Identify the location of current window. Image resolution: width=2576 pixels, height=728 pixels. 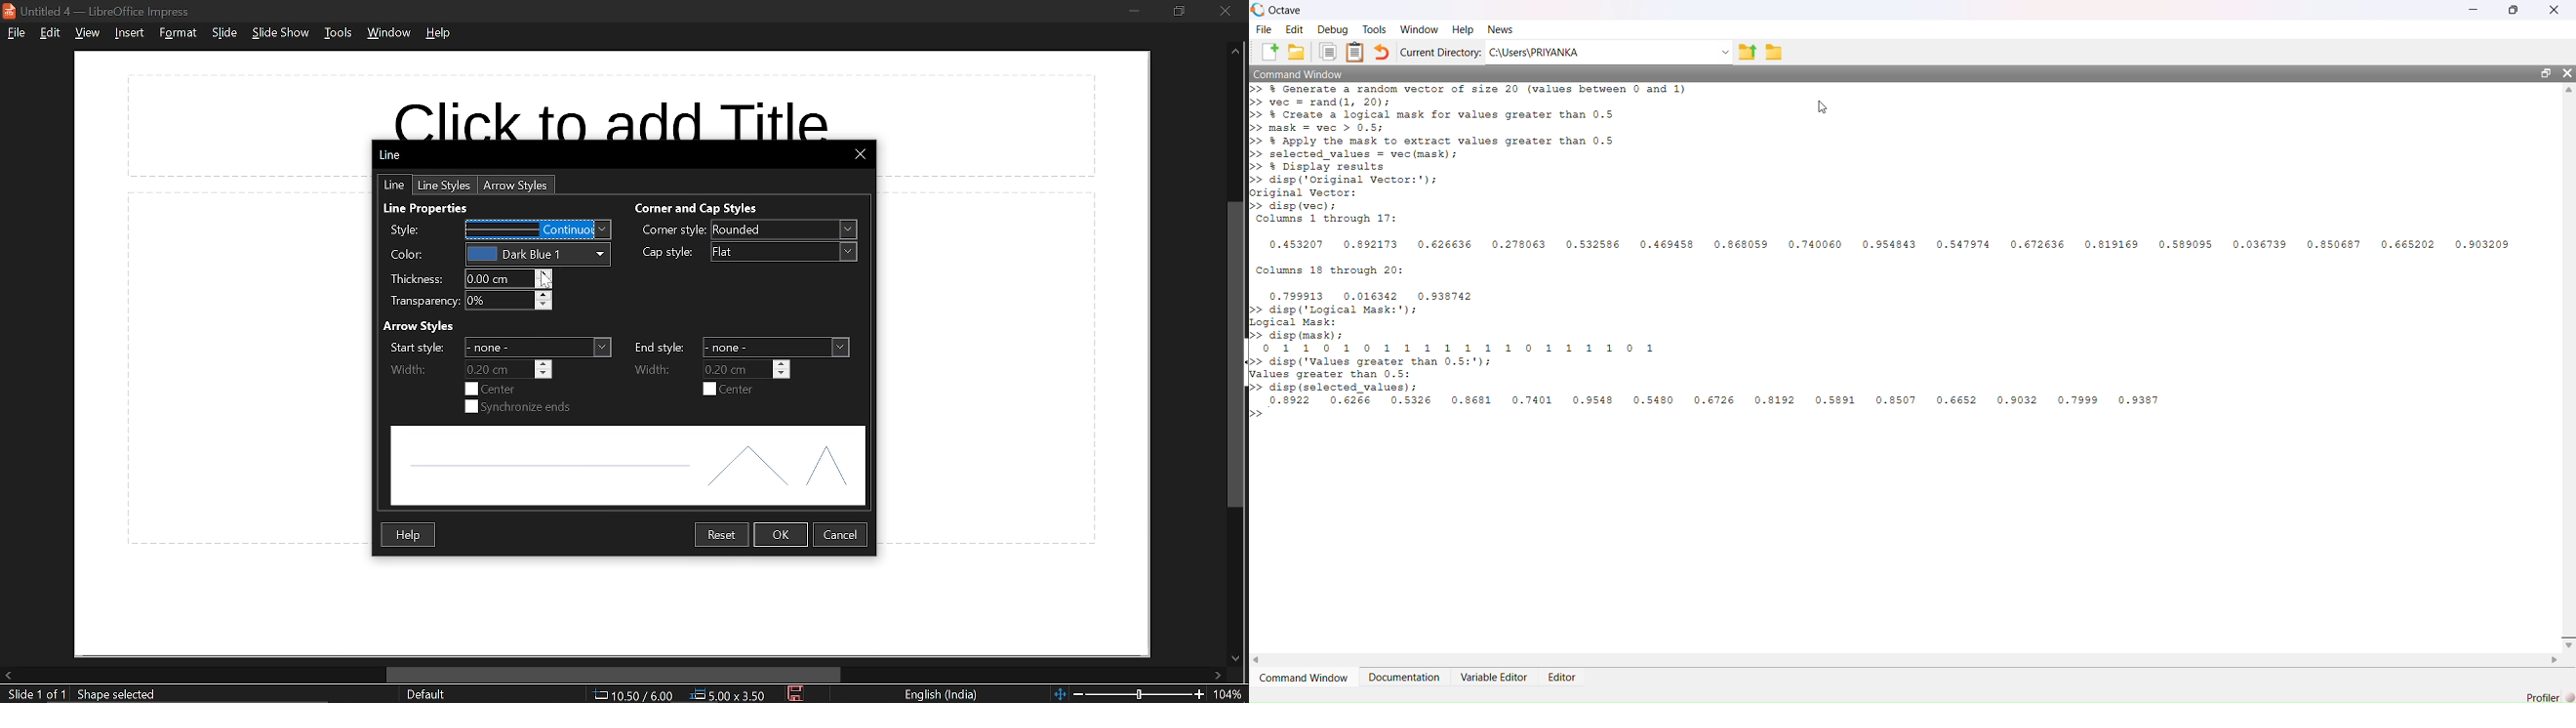
(98, 11).